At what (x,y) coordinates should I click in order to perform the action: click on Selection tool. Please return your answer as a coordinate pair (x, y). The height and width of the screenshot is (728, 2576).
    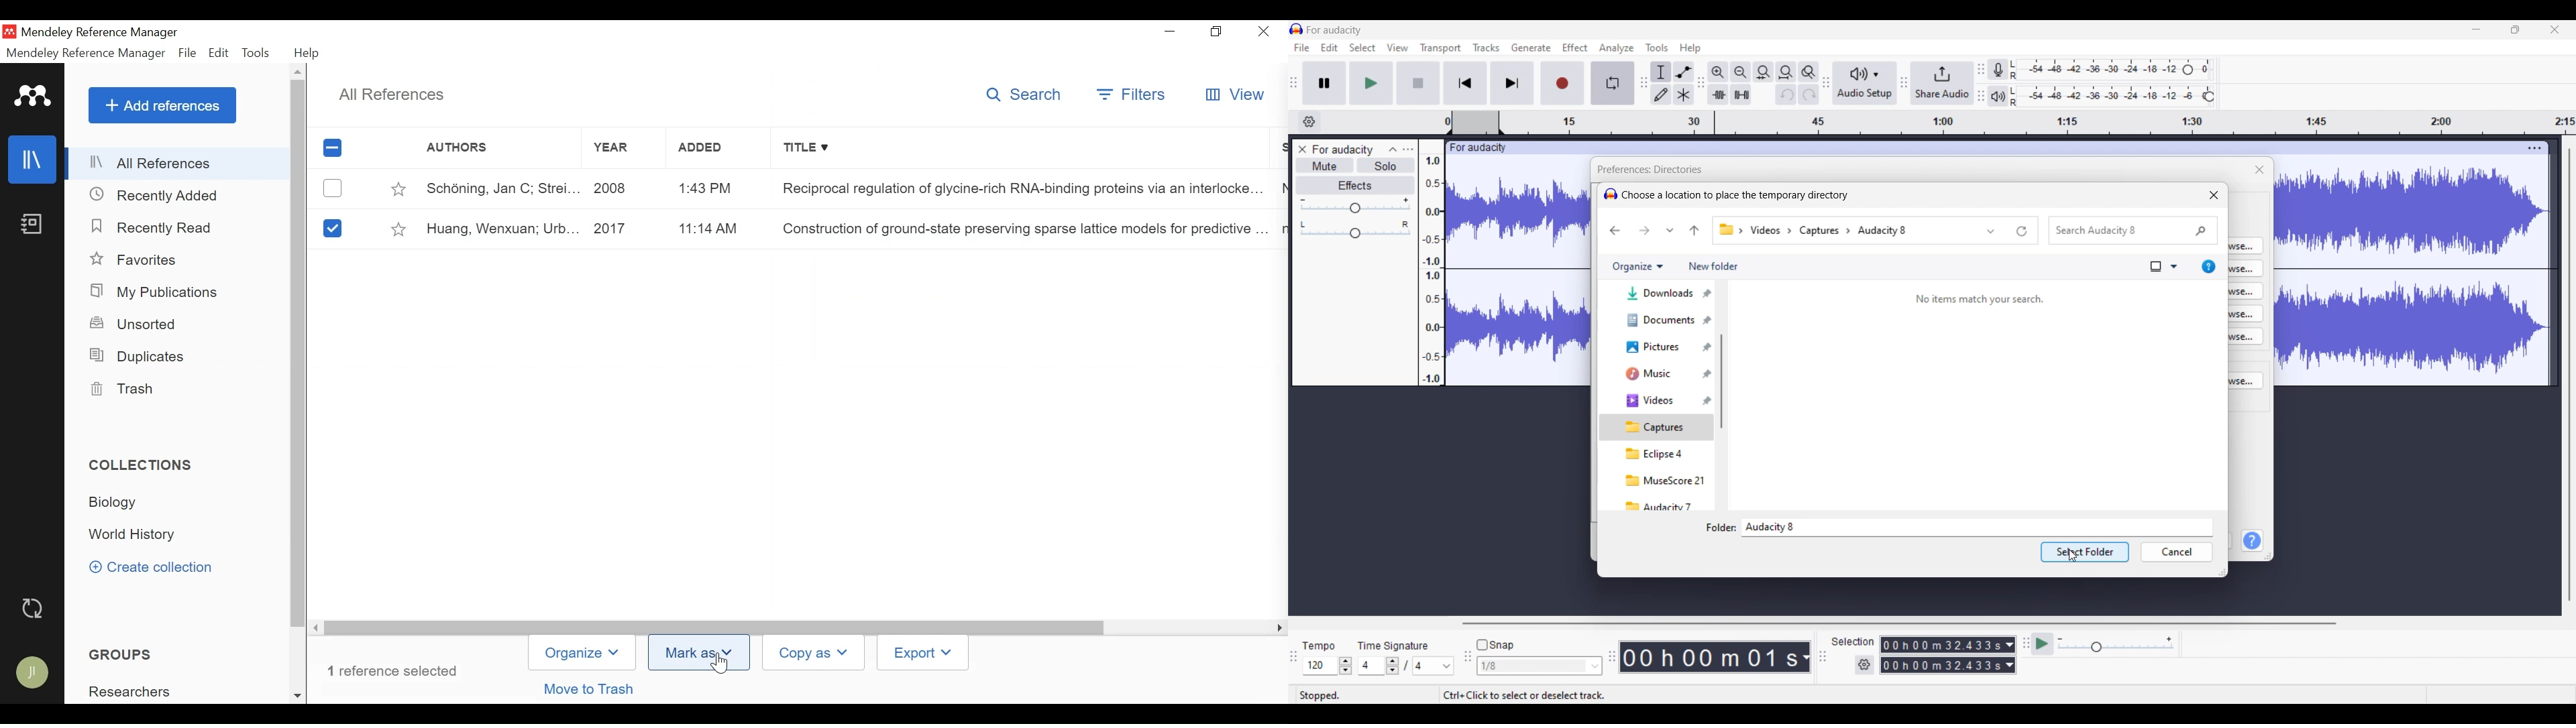
    Looking at the image, I should click on (1661, 72).